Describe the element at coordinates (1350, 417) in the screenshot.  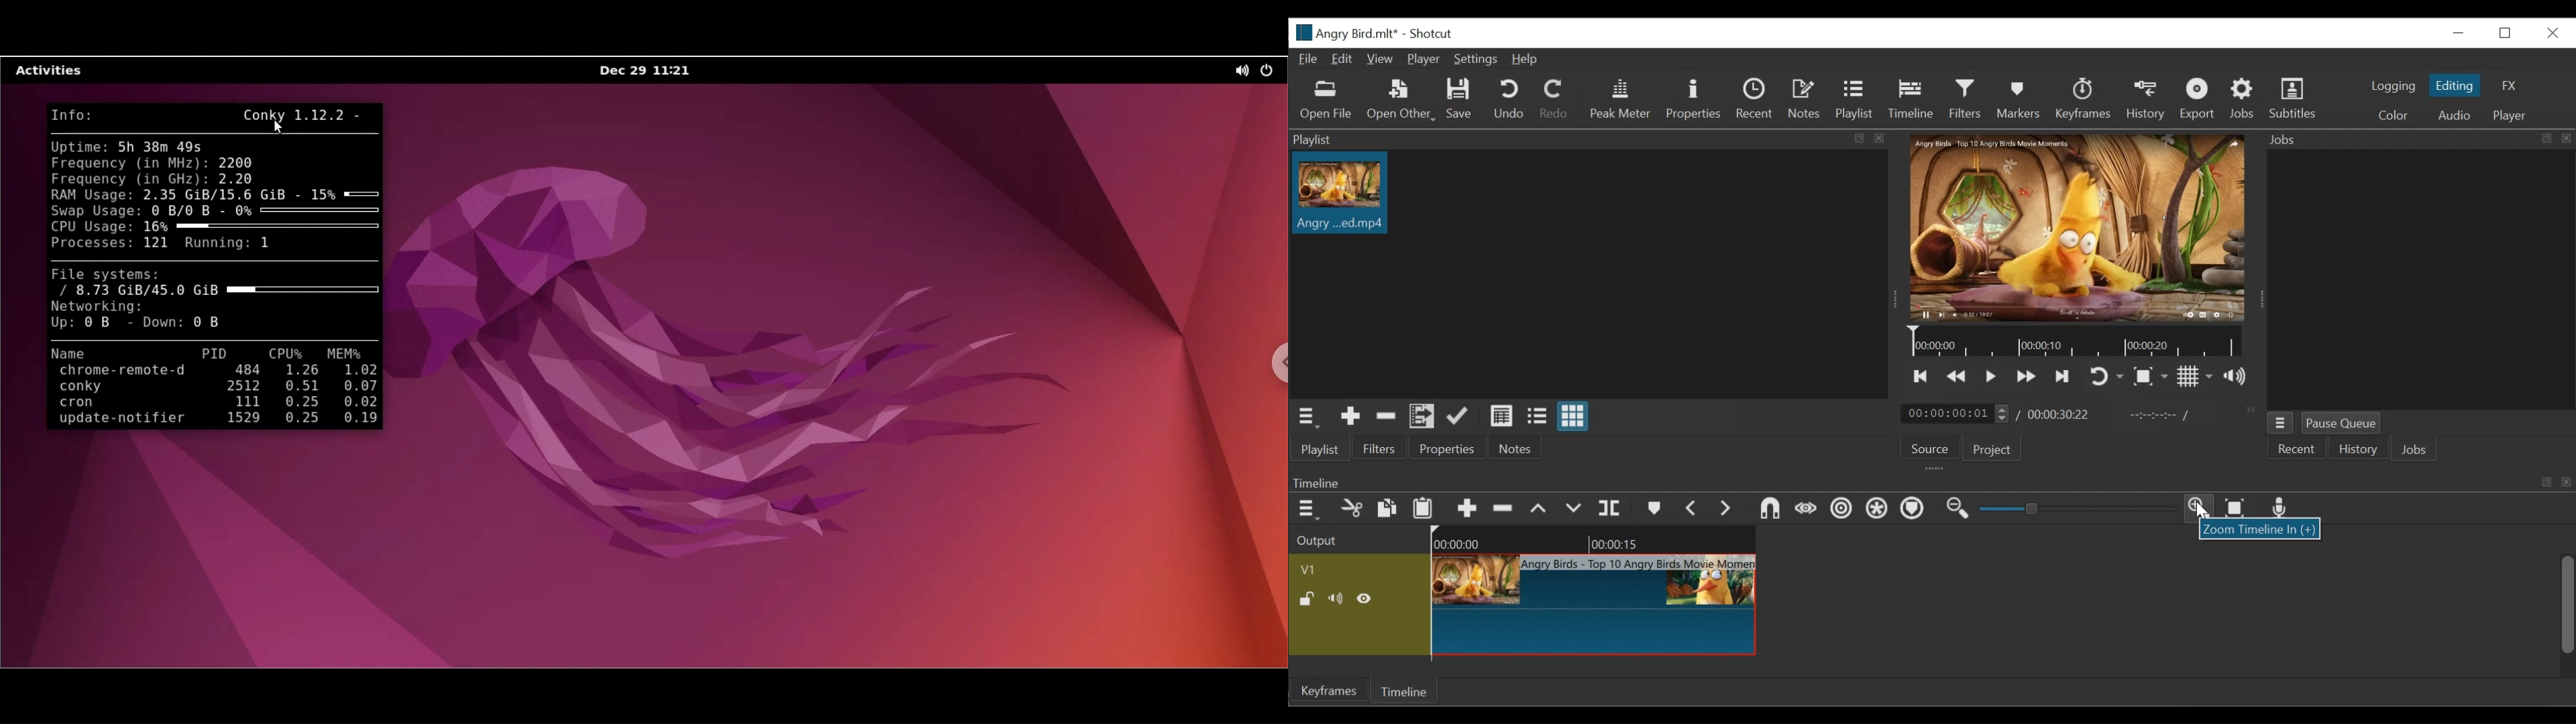
I see `Add the Source to the playlist` at that location.